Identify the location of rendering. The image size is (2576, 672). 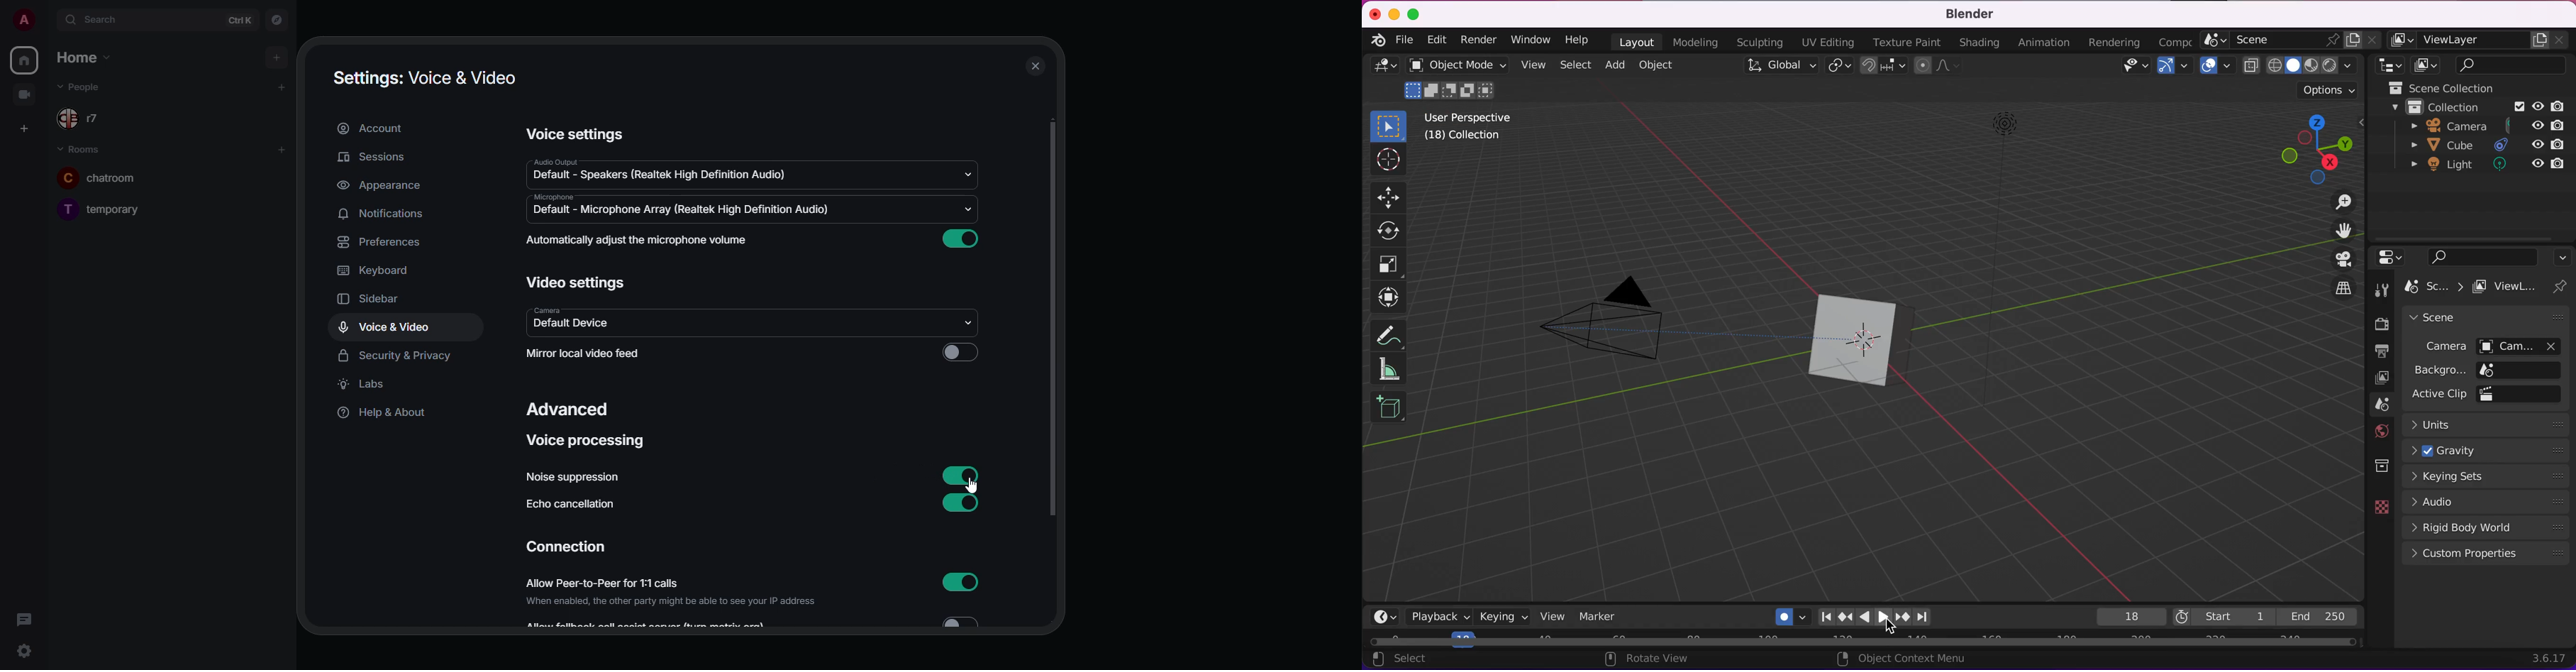
(2119, 41).